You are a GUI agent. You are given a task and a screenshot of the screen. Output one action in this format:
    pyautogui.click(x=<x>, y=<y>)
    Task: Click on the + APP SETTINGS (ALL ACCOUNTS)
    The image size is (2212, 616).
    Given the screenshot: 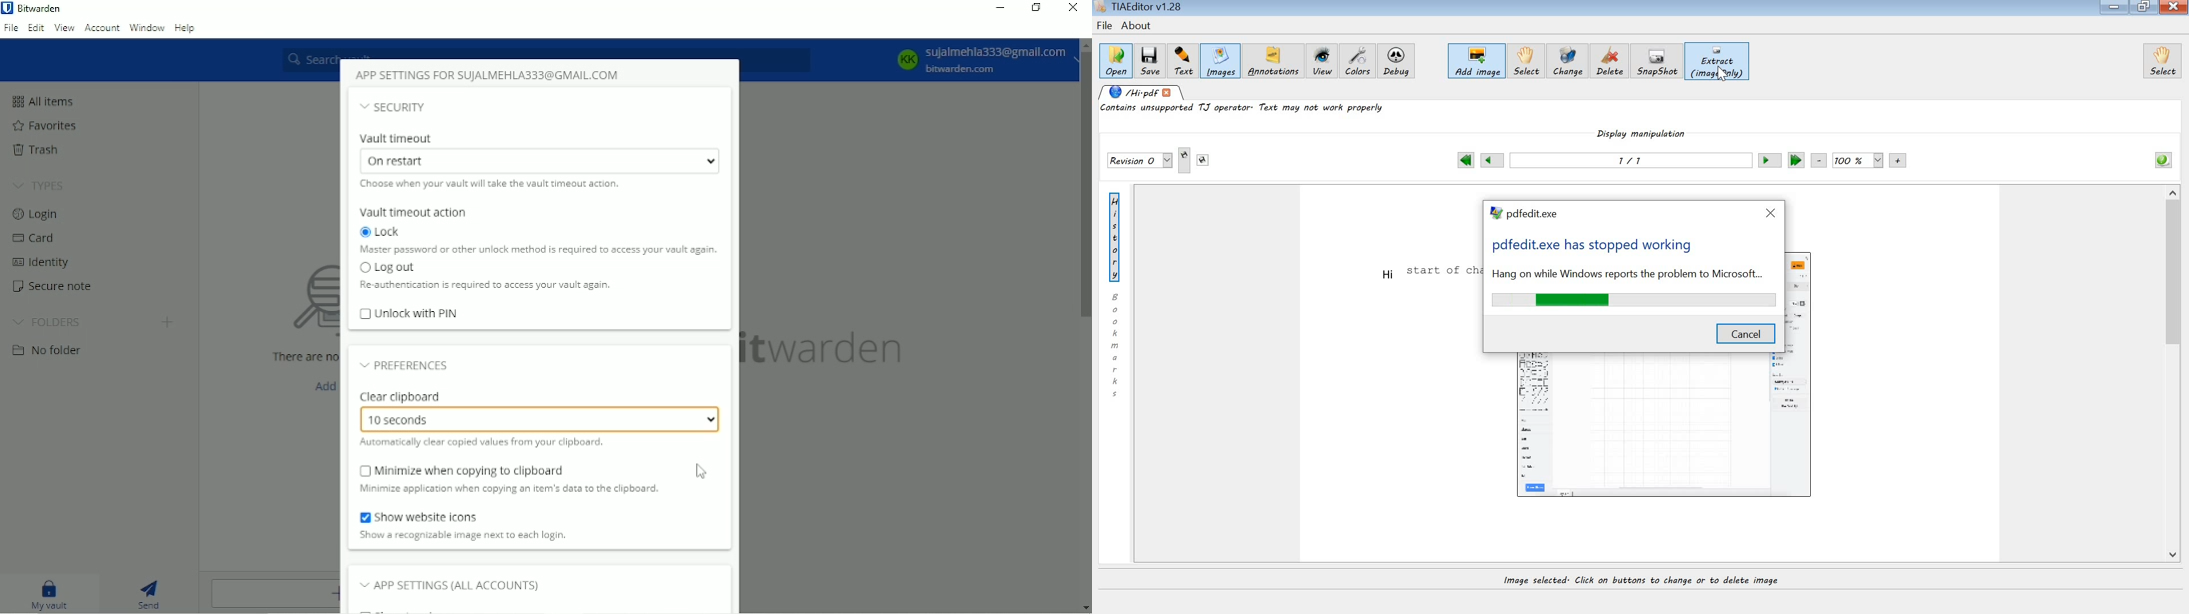 What is the action you would take?
    pyautogui.click(x=475, y=584)
    